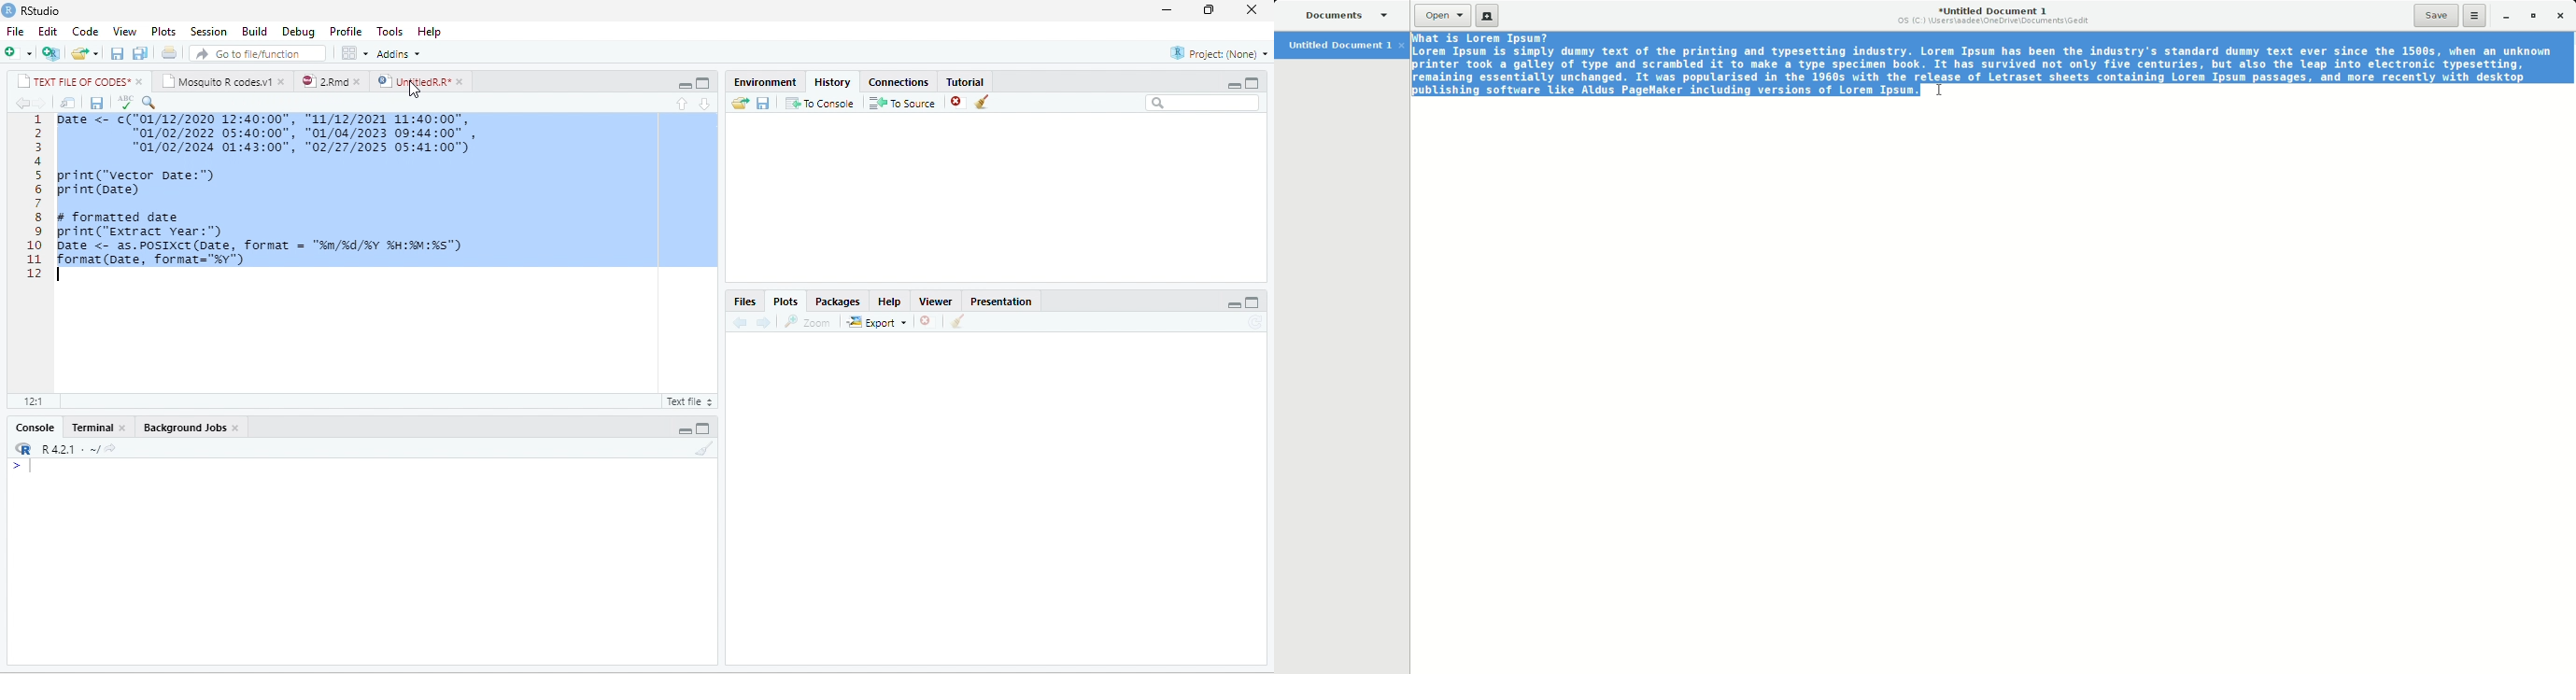 The width and height of the screenshot is (2576, 700). Describe the element at coordinates (1252, 83) in the screenshot. I see `Maximize` at that location.